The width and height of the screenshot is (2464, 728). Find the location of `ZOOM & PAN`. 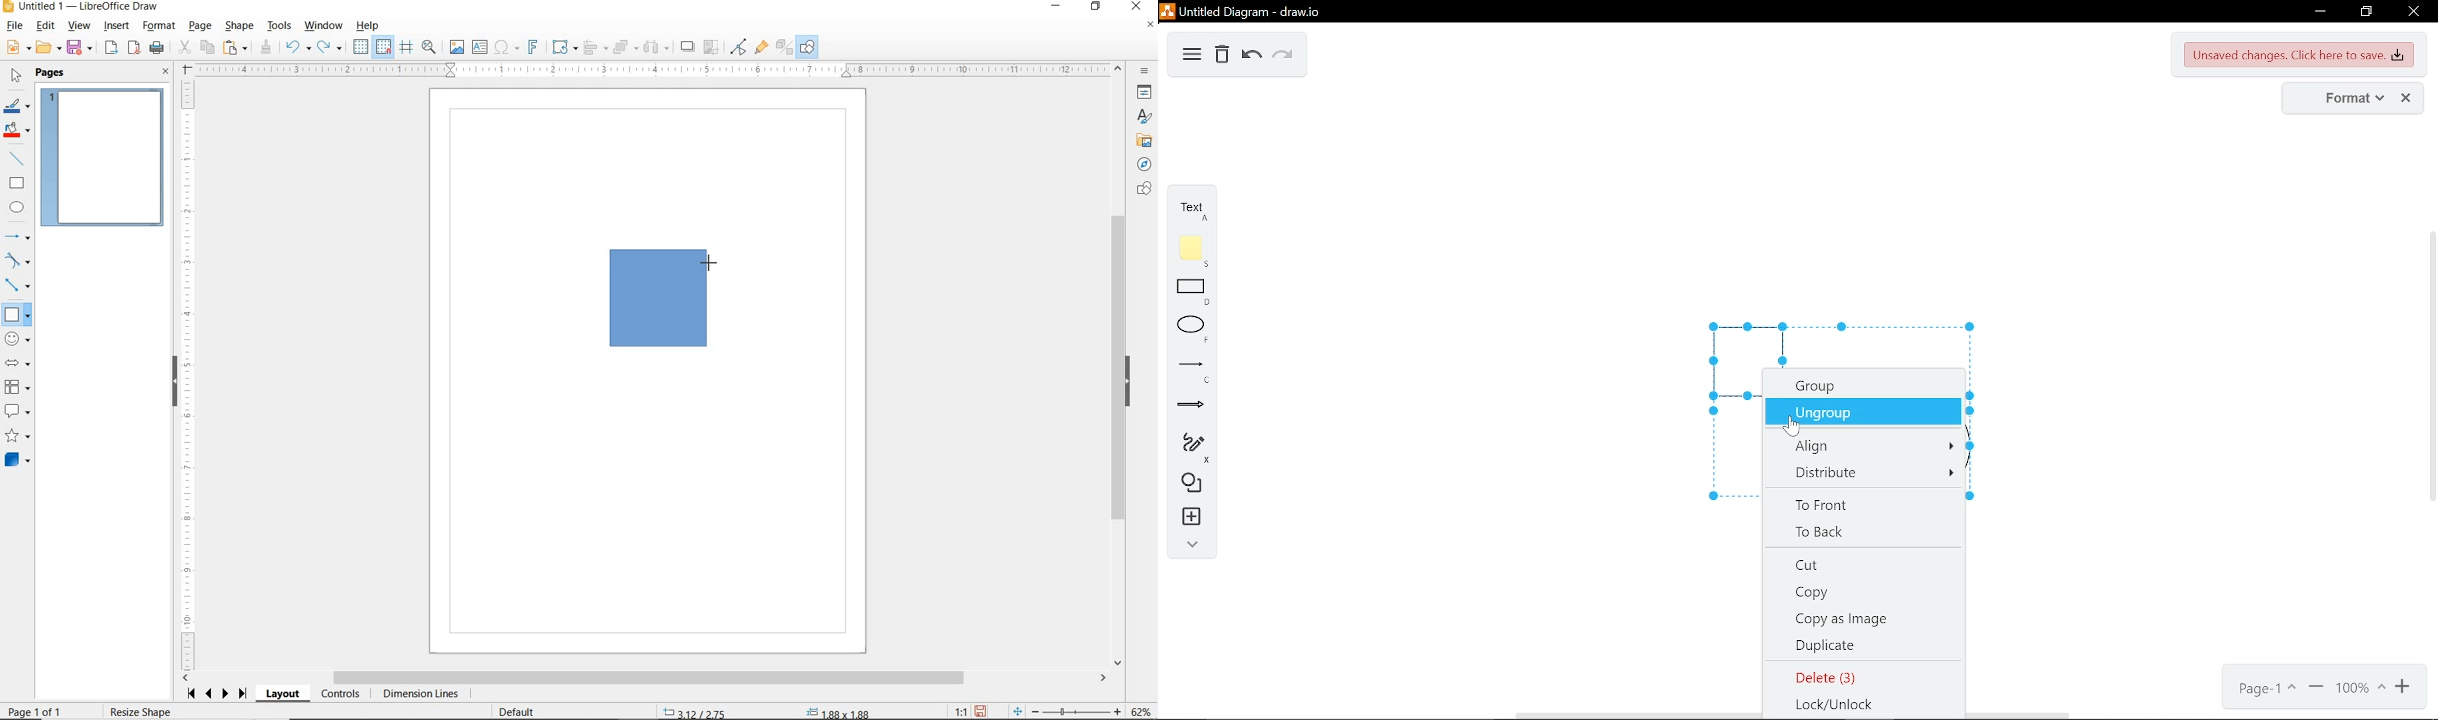

ZOOM & PAN is located at coordinates (430, 47).